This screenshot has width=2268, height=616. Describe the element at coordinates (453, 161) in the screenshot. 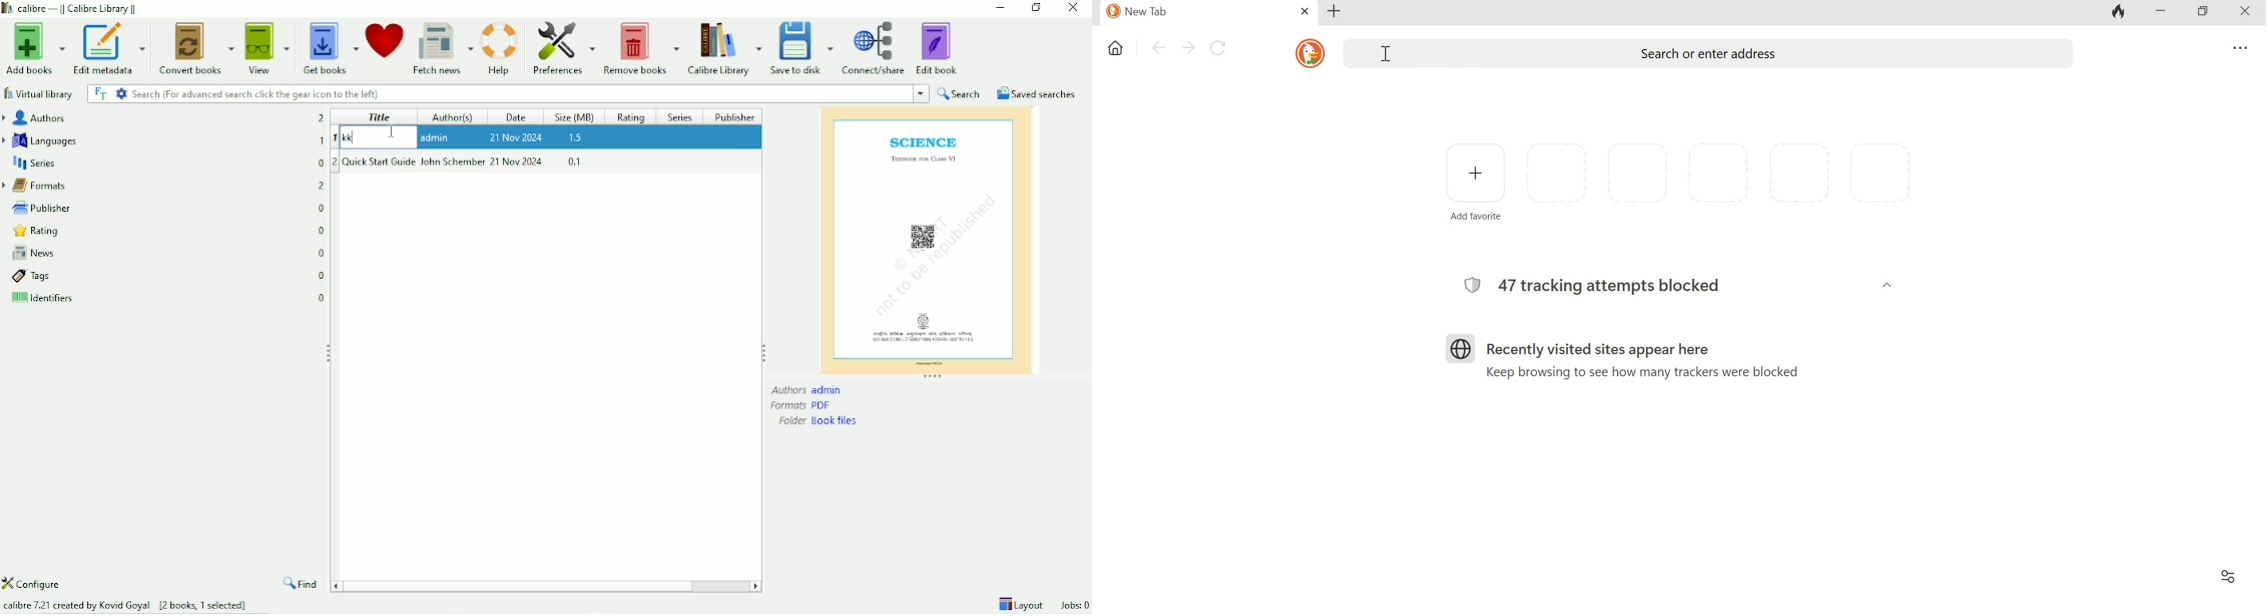

I see `John Schember` at that location.